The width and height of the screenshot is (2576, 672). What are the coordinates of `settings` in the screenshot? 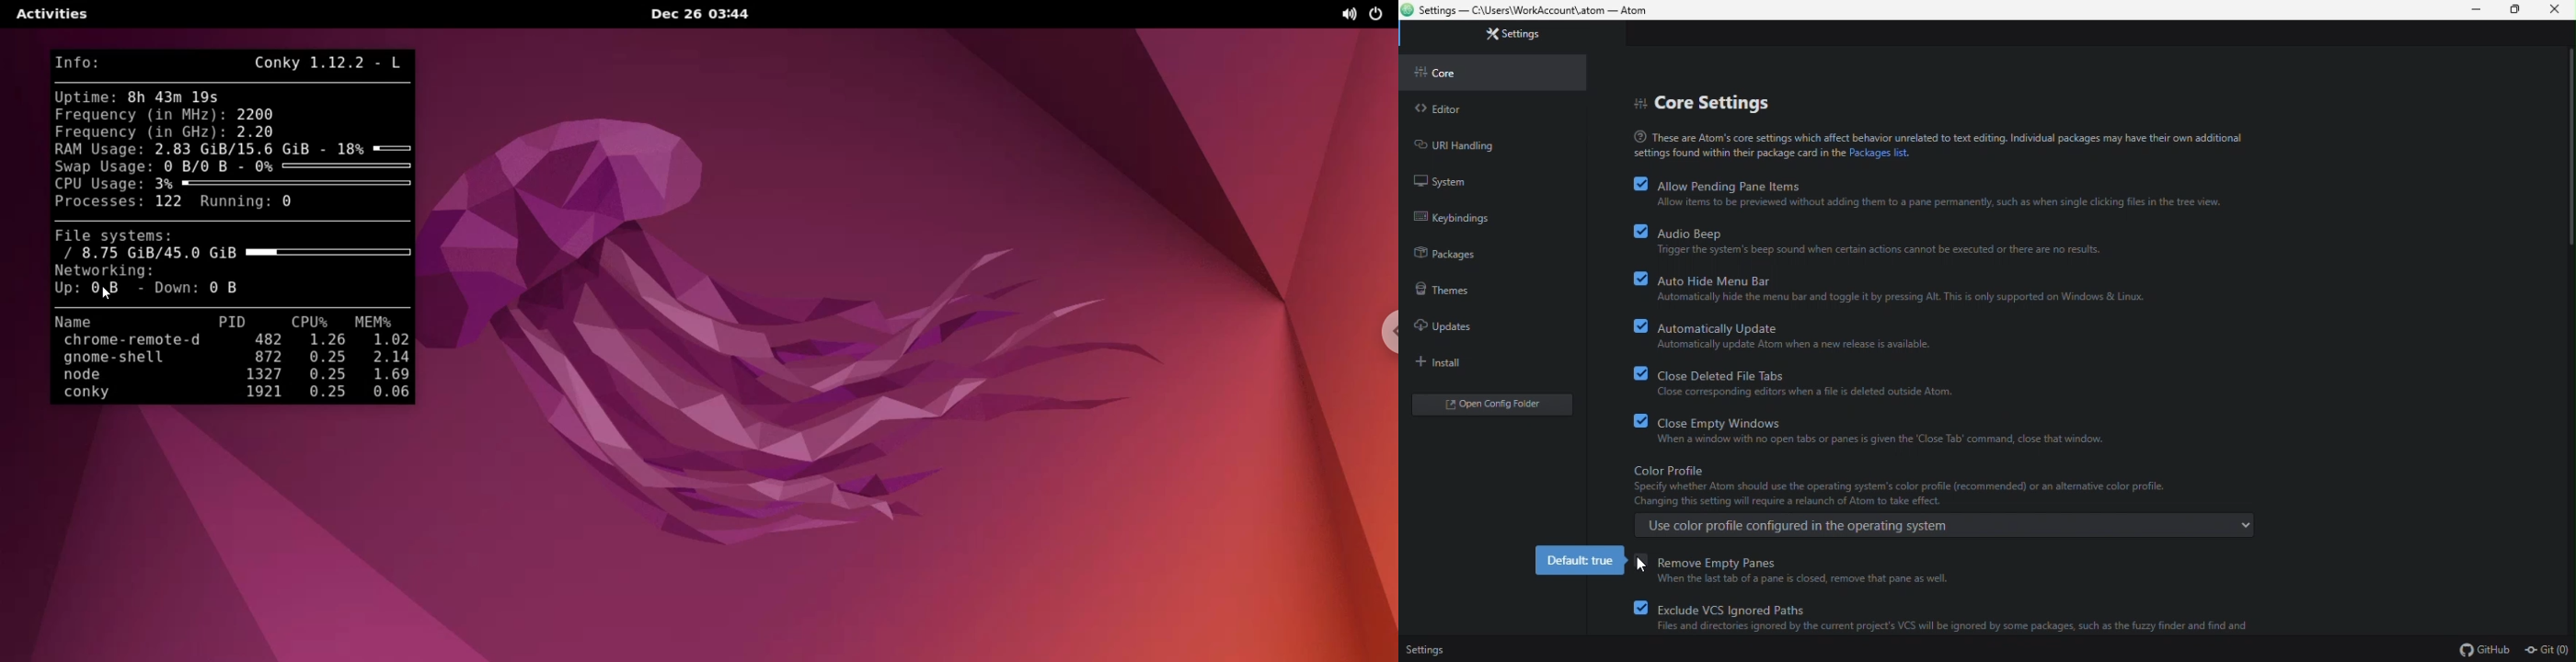 It's located at (1518, 35).